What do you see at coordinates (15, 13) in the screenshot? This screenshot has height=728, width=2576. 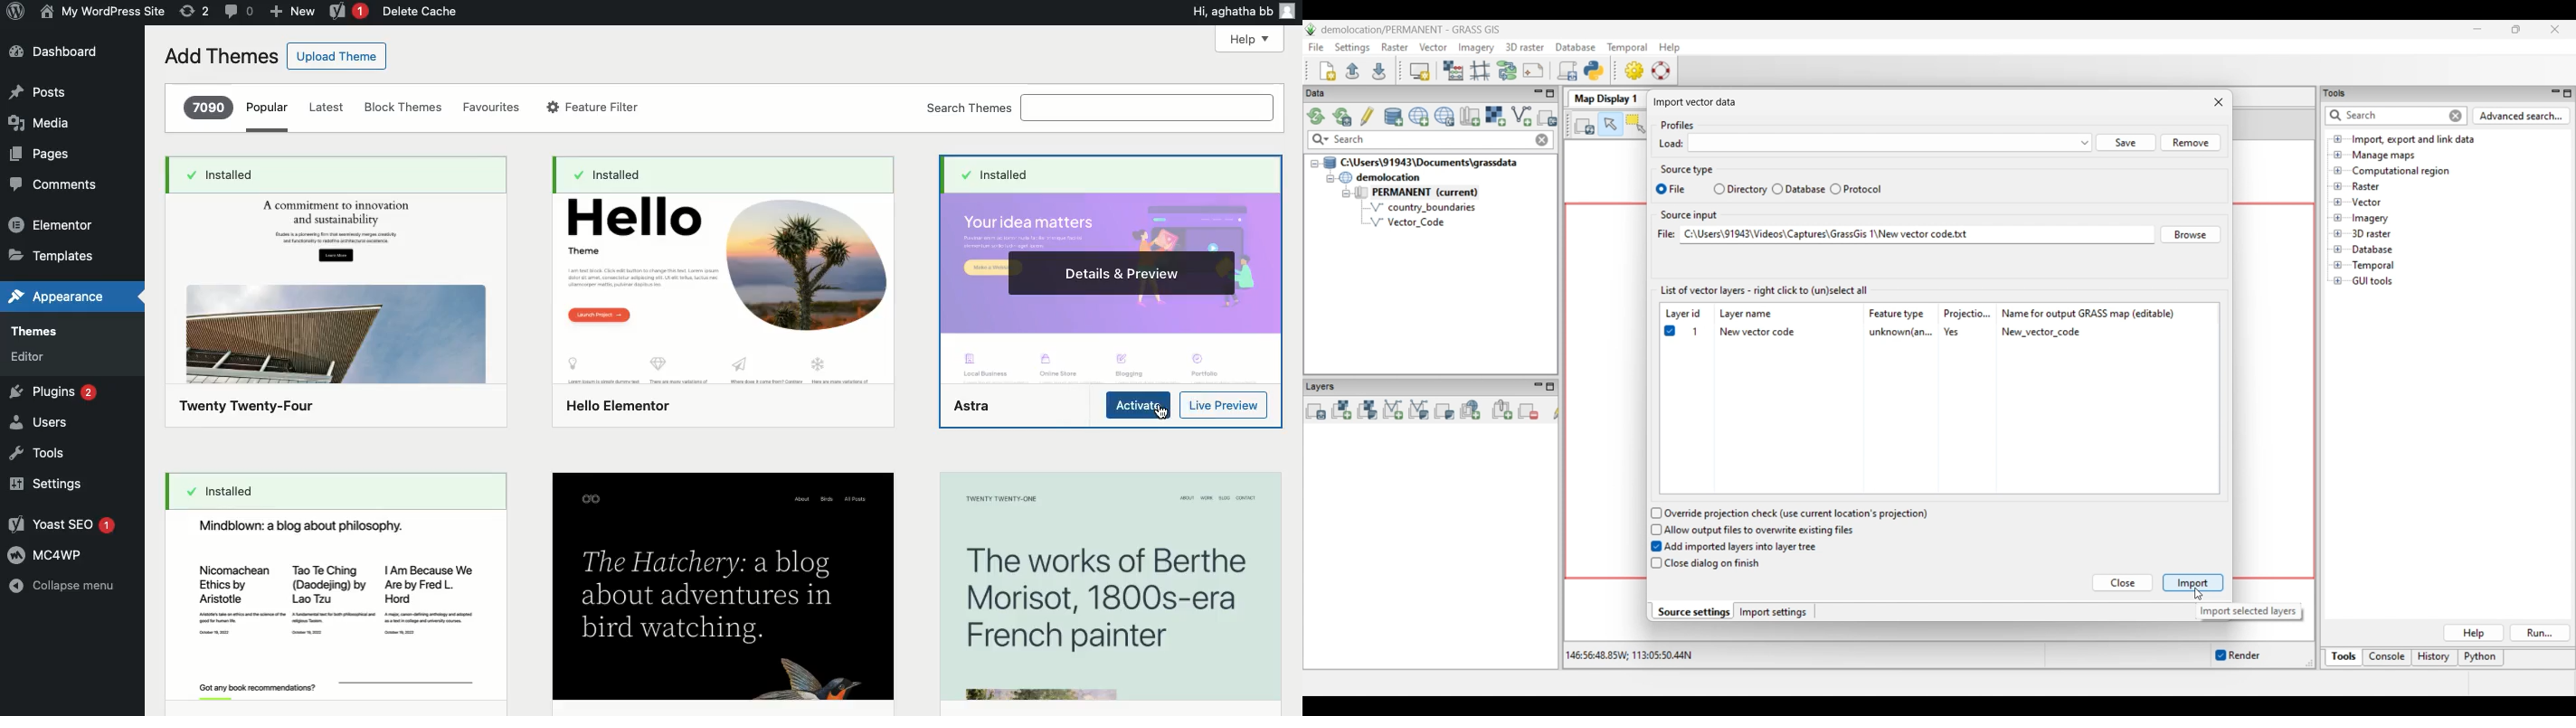 I see `Annotate Logo` at bounding box center [15, 13].